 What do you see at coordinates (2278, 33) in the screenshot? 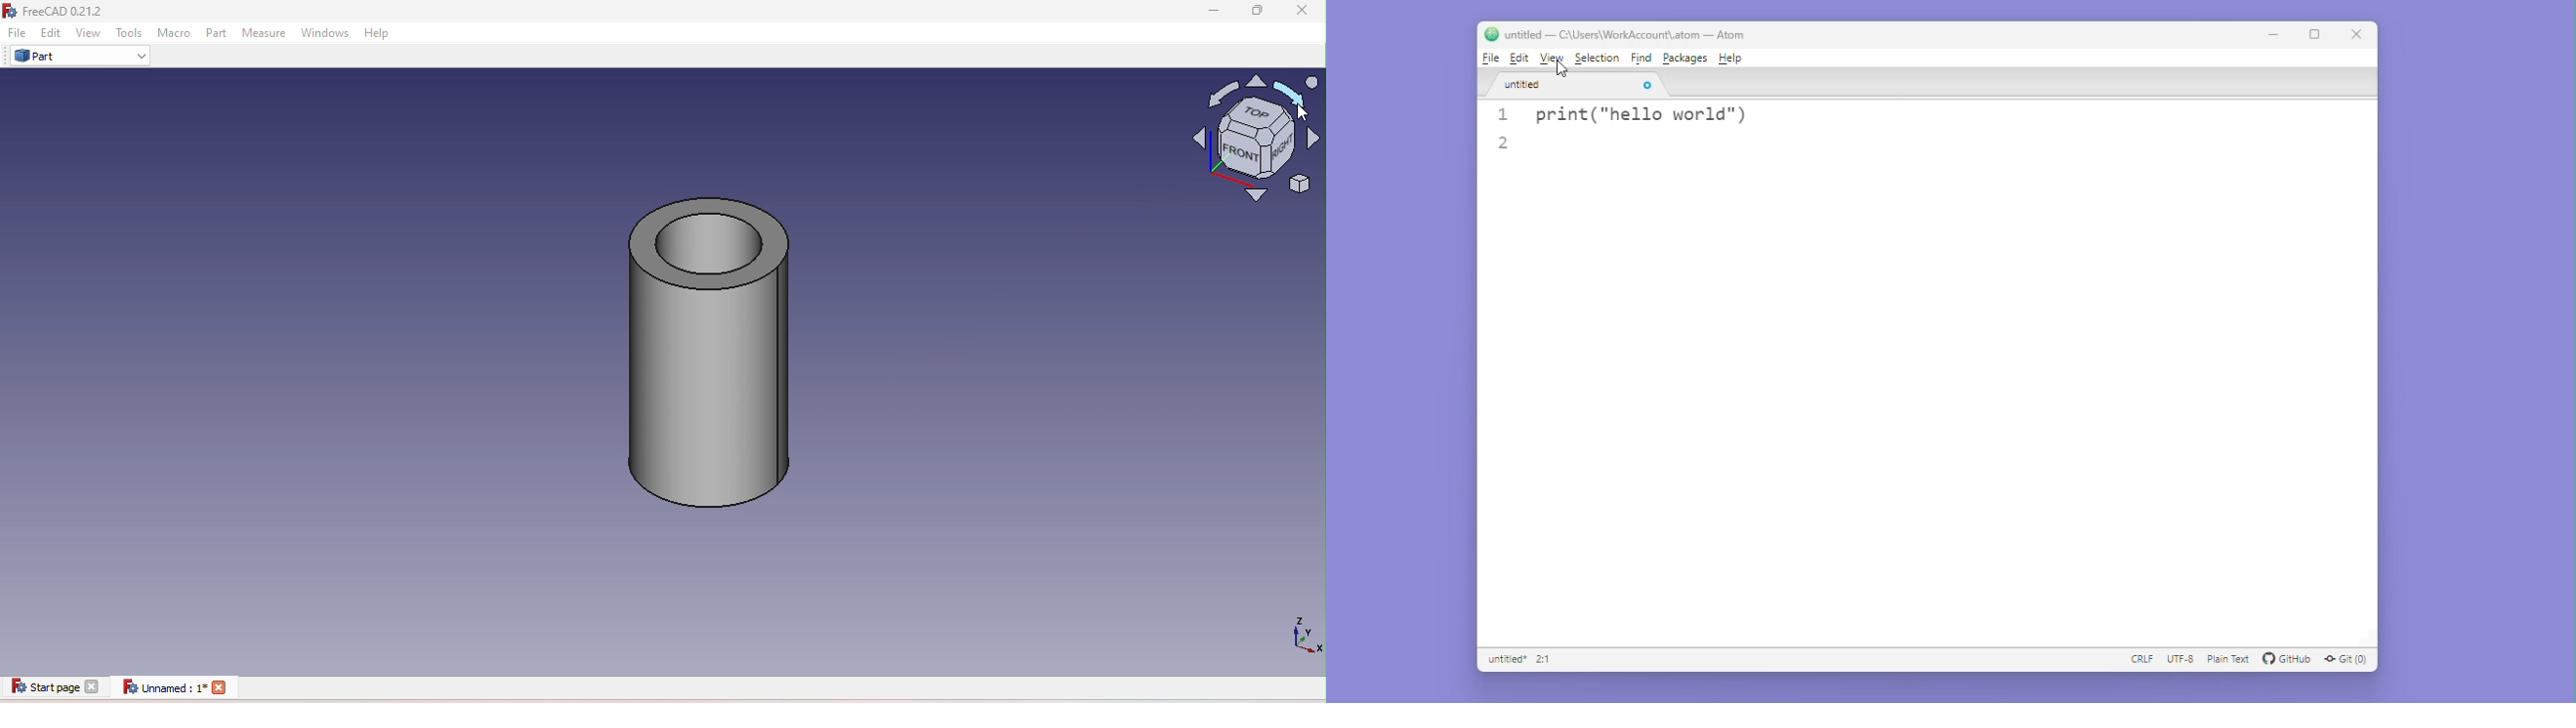
I see `Minimise` at bounding box center [2278, 33].